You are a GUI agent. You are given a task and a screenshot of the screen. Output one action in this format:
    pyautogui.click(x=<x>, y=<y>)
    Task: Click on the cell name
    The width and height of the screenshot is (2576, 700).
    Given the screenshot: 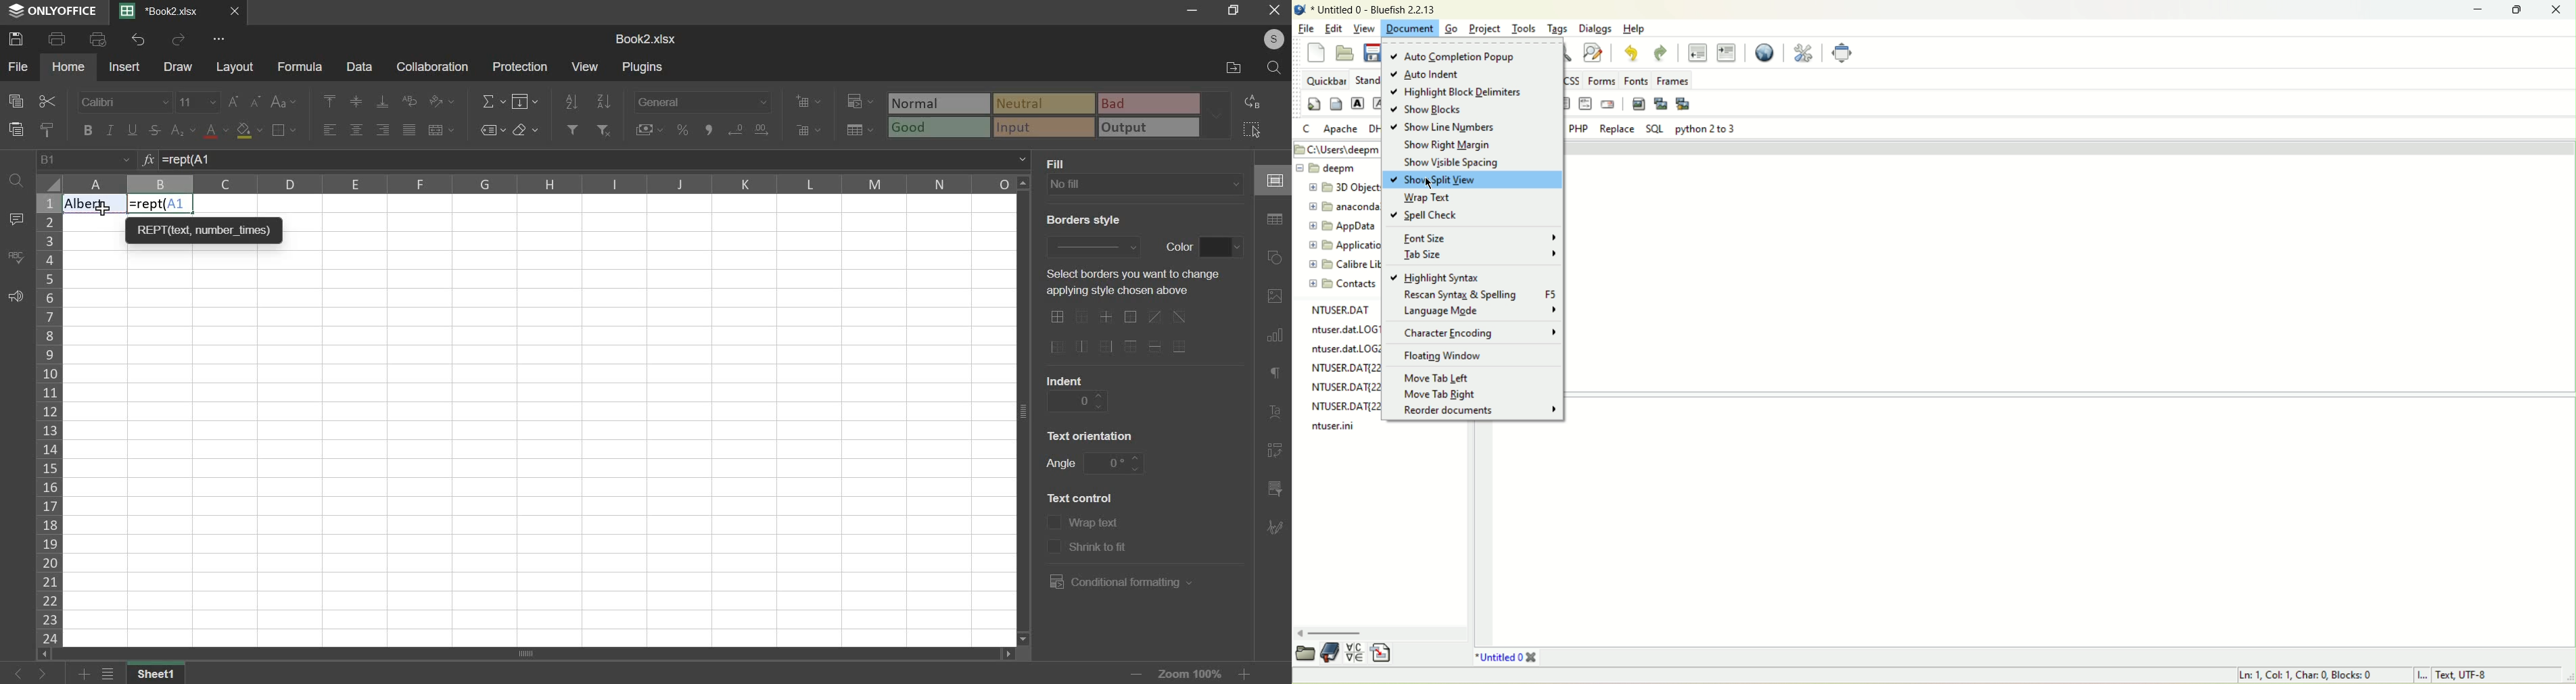 What is the action you would take?
    pyautogui.click(x=86, y=160)
    